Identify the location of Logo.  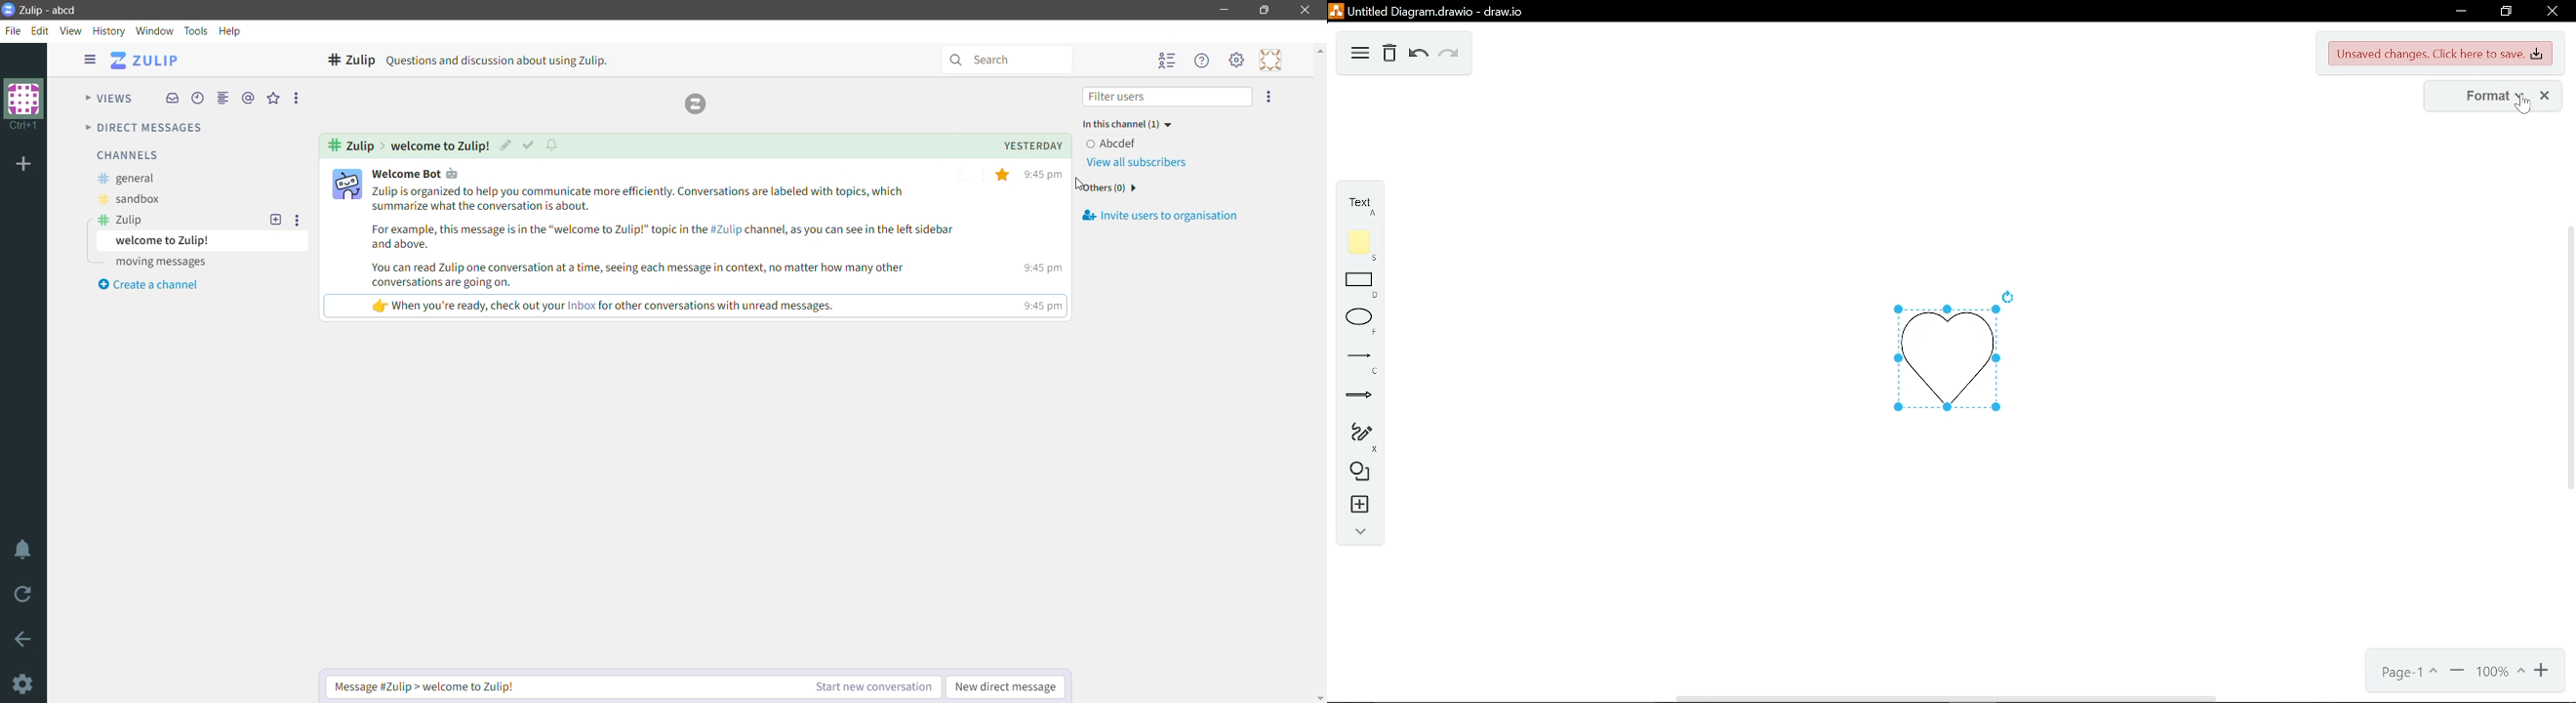
(700, 102).